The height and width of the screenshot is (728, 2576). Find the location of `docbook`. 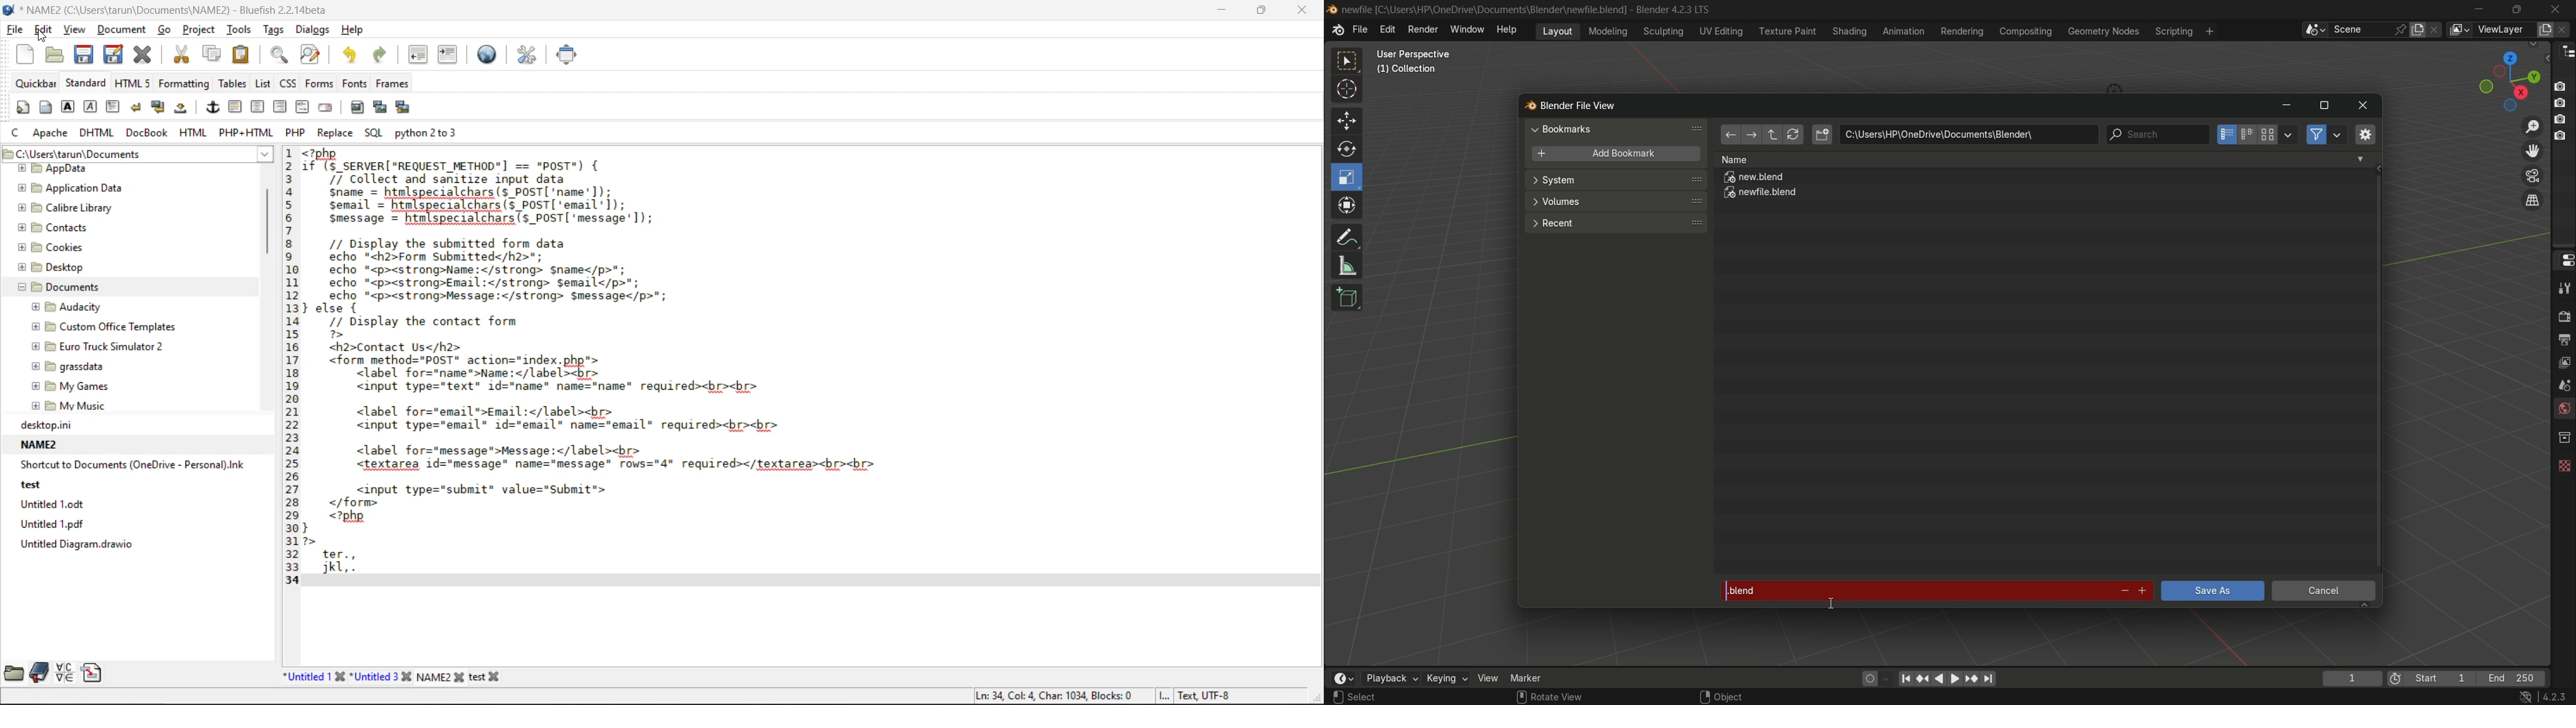

docbook is located at coordinates (150, 132).